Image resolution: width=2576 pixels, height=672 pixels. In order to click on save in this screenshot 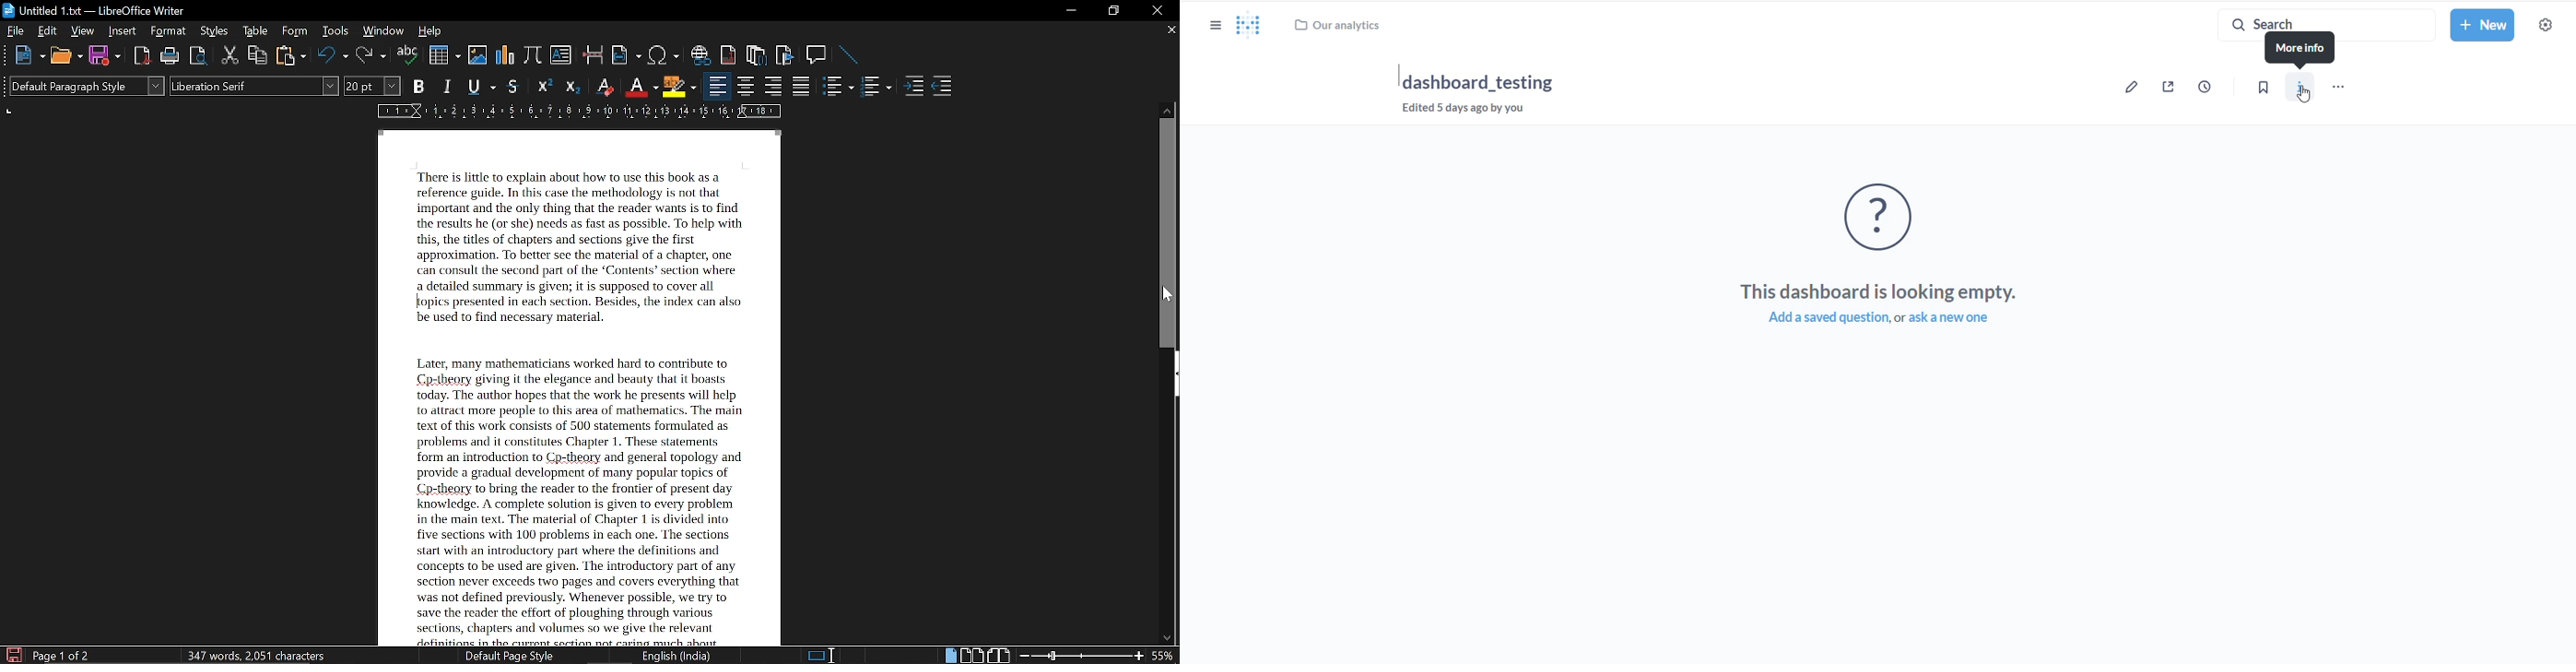, I will do `click(104, 54)`.